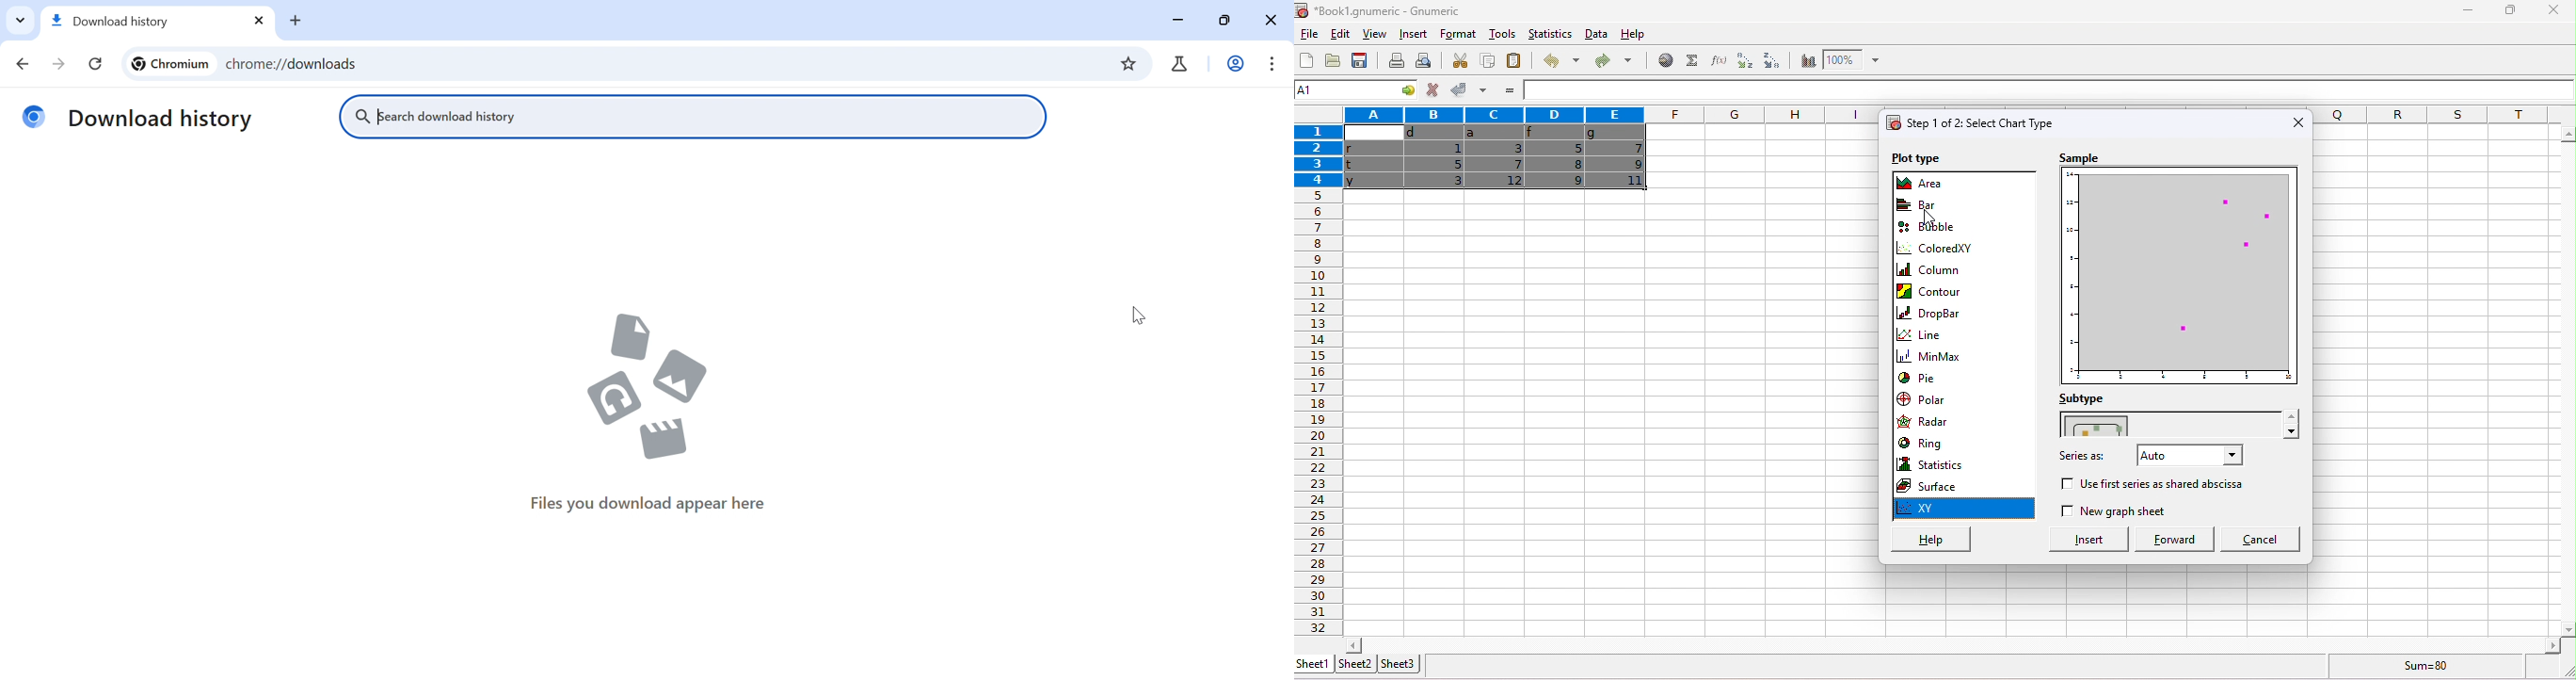 The height and width of the screenshot is (700, 2576). I want to click on area, so click(1927, 184).